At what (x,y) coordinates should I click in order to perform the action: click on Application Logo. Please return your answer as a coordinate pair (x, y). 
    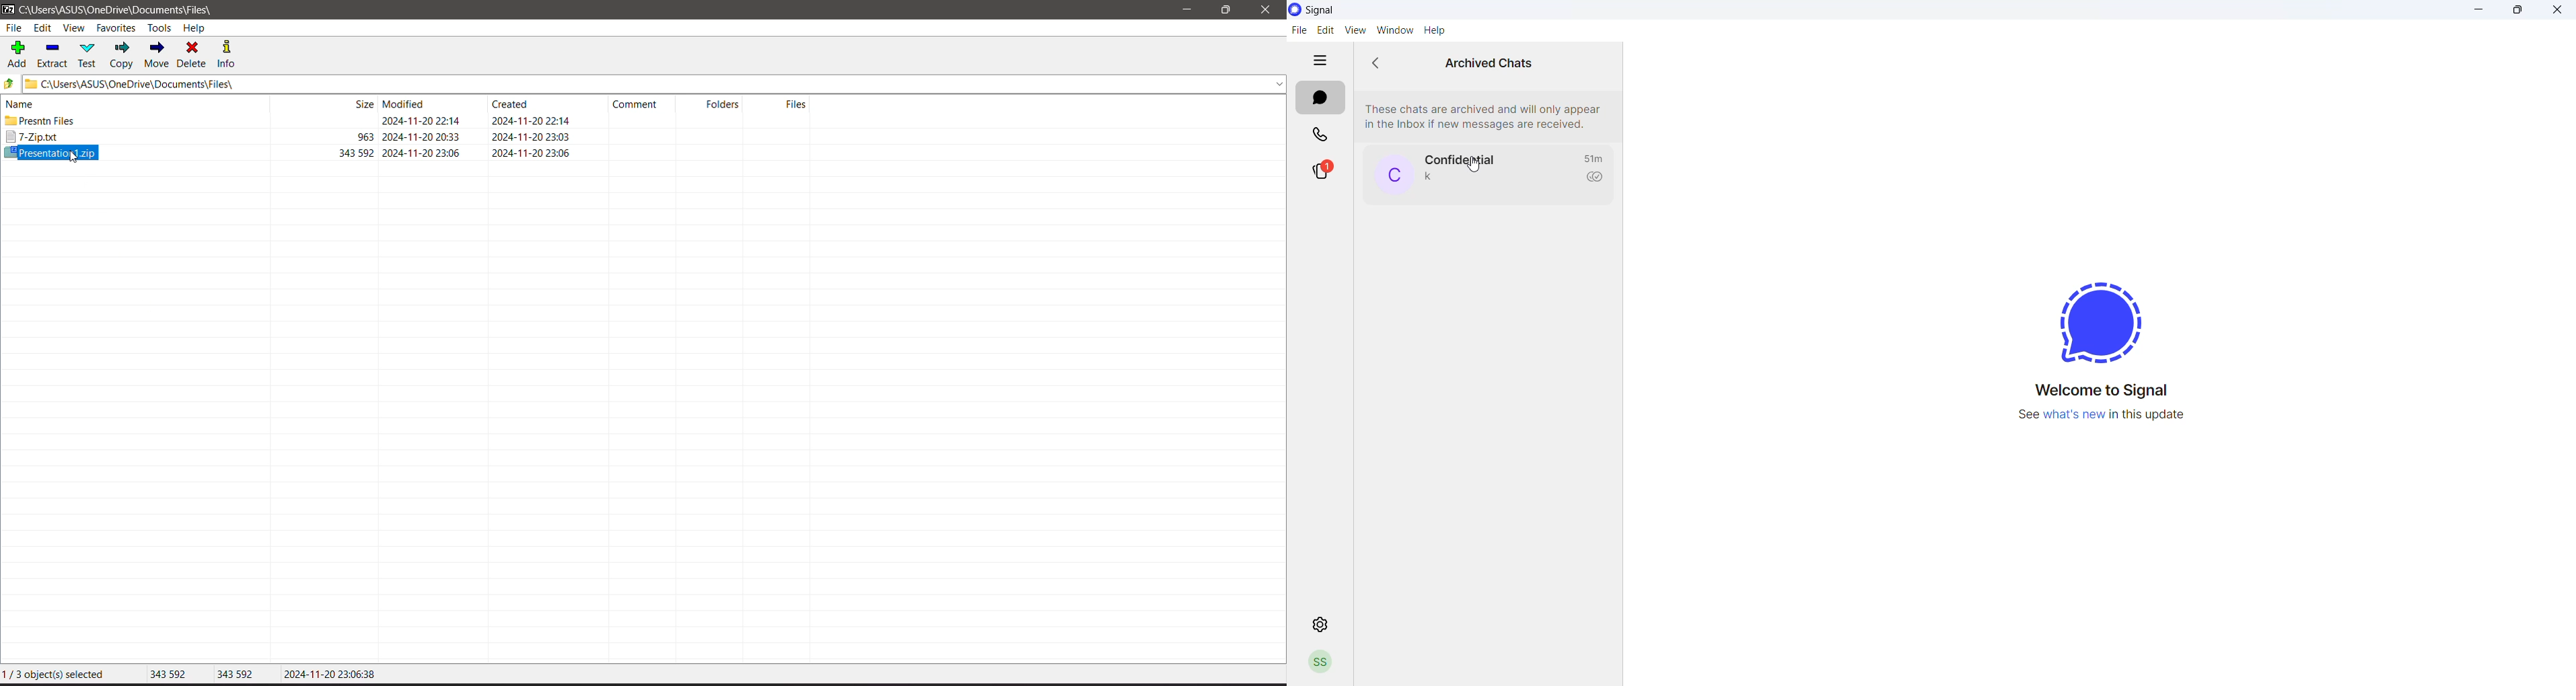
    Looking at the image, I should click on (8, 10).